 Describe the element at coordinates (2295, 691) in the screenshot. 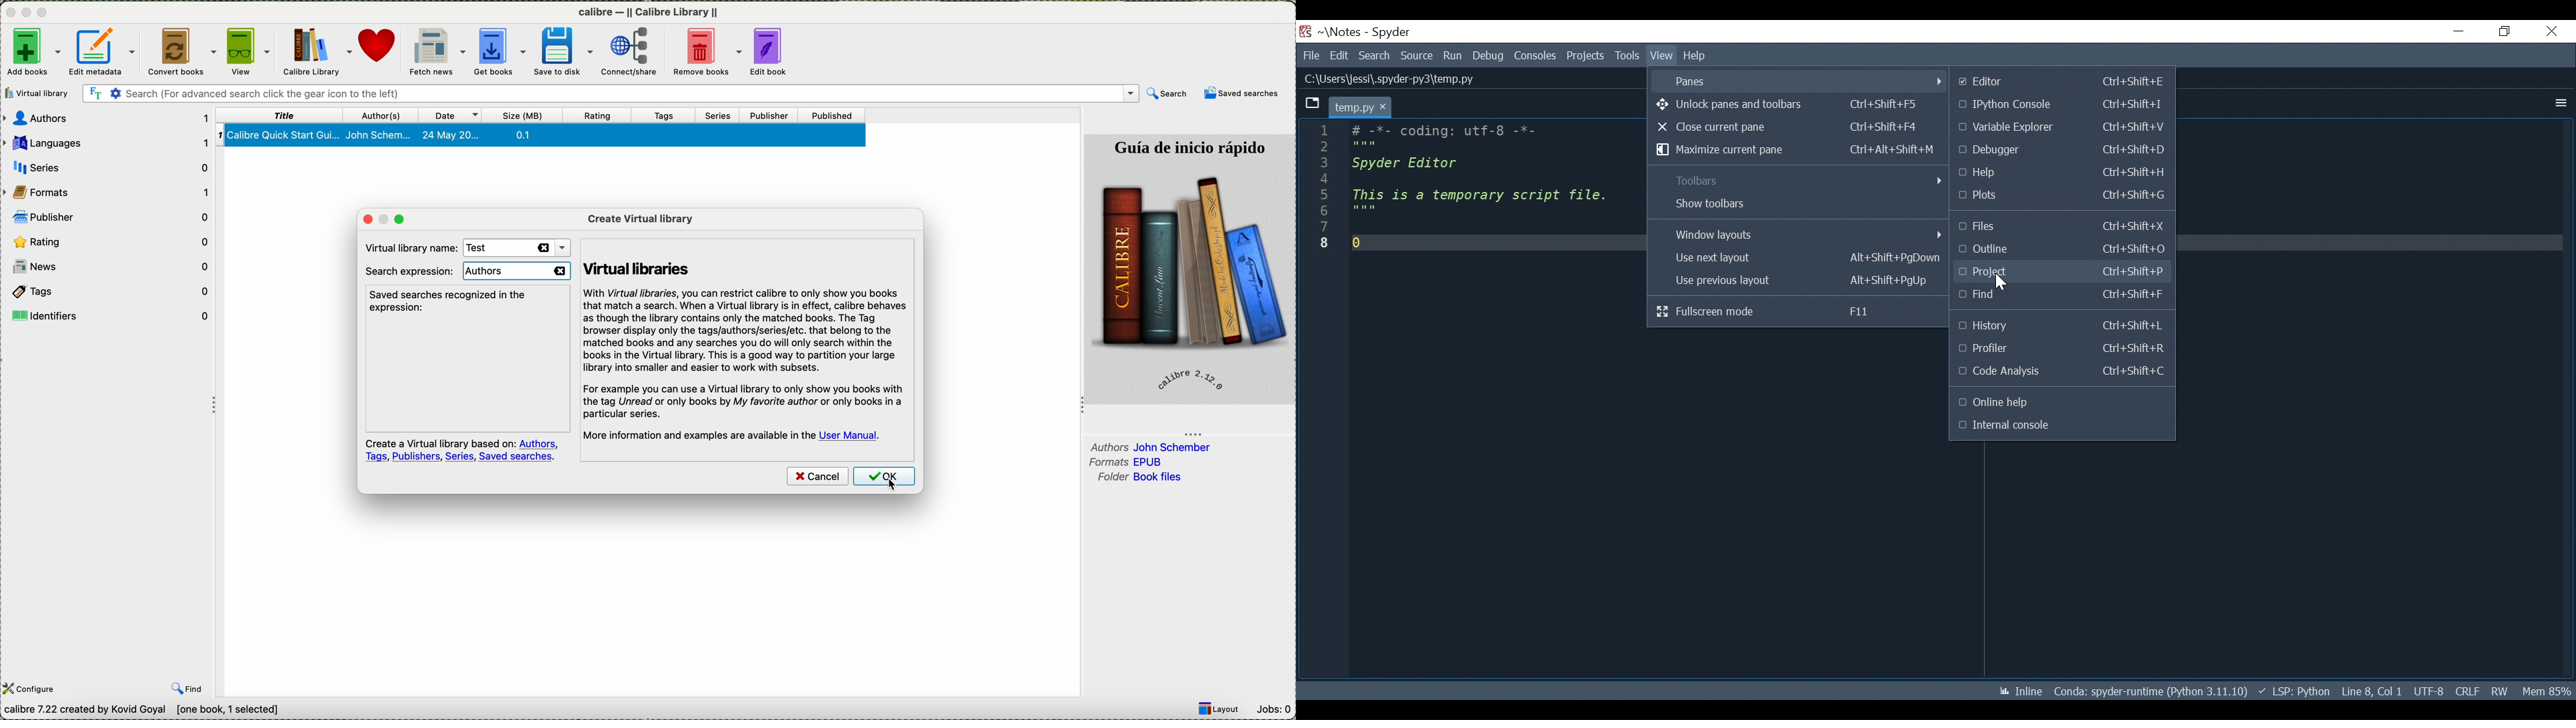

I see `) v LSP: Python` at that location.